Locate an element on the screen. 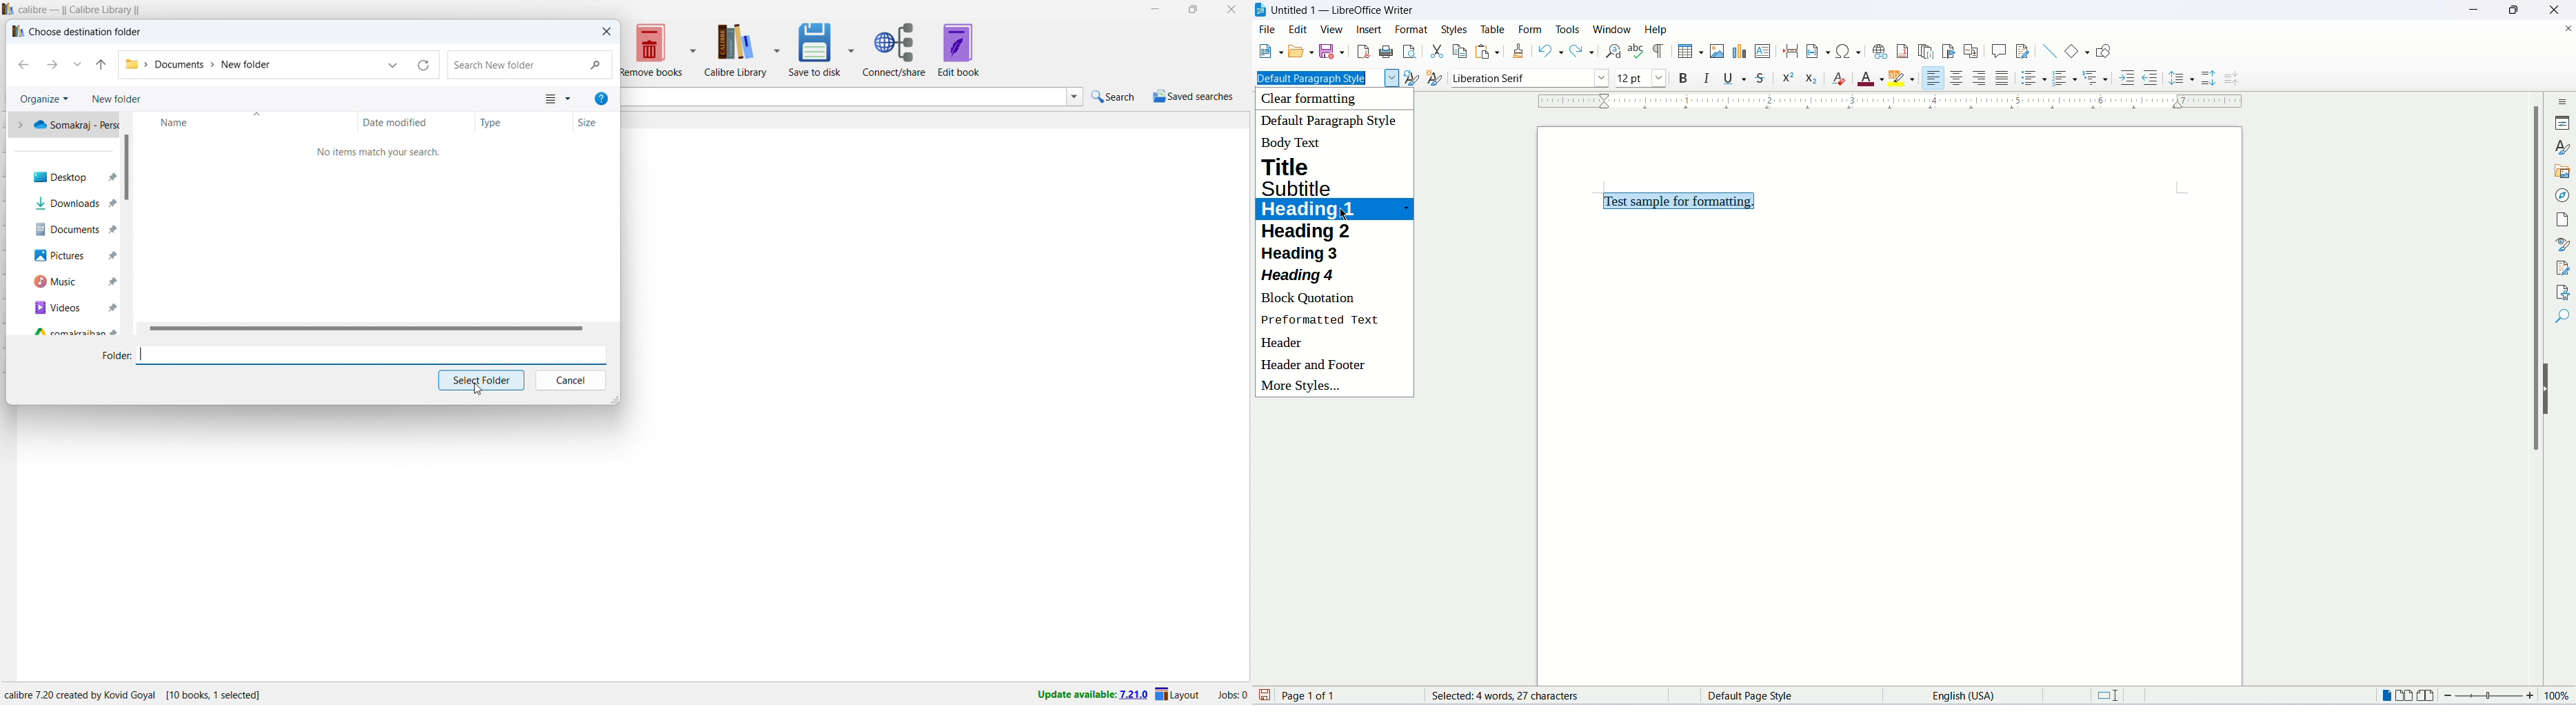 Image resolution: width=2576 pixels, height=728 pixels. insert chart is located at coordinates (1738, 52).